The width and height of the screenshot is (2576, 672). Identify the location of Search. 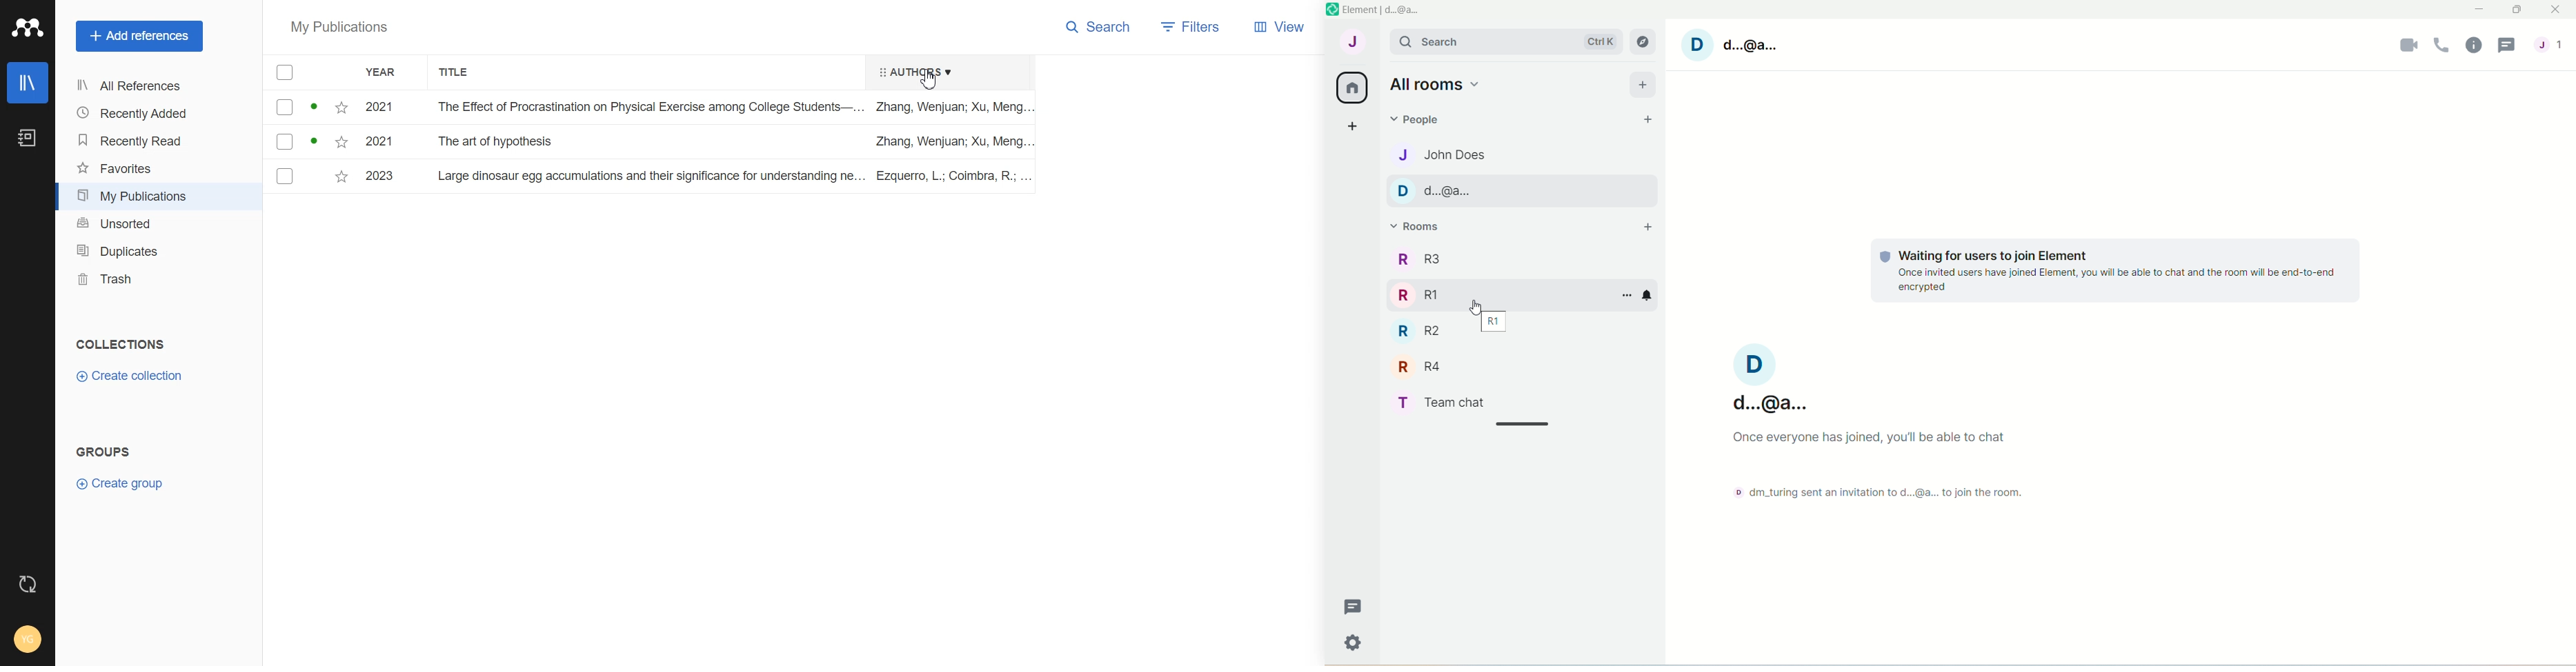
(1100, 26).